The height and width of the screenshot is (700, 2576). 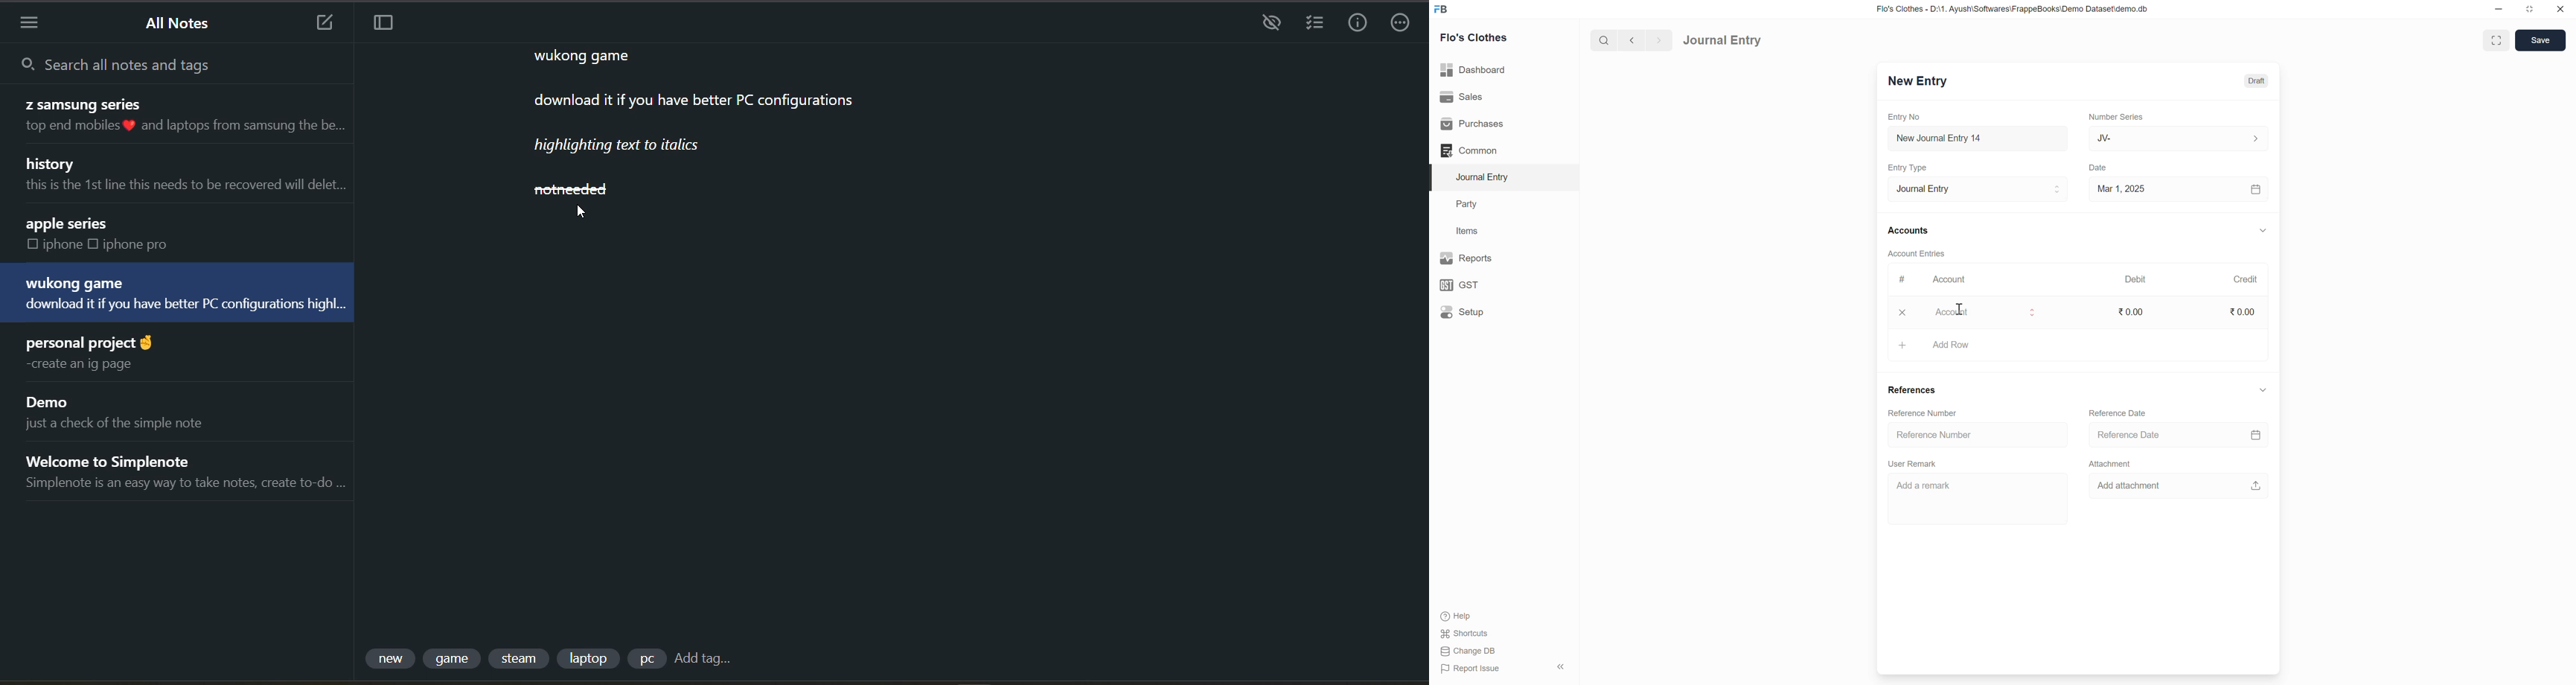 What do you see at coordinates (1476, 38) in the screenshot?
I see `Flo's Clothes` at bounding box center [1476, 38].